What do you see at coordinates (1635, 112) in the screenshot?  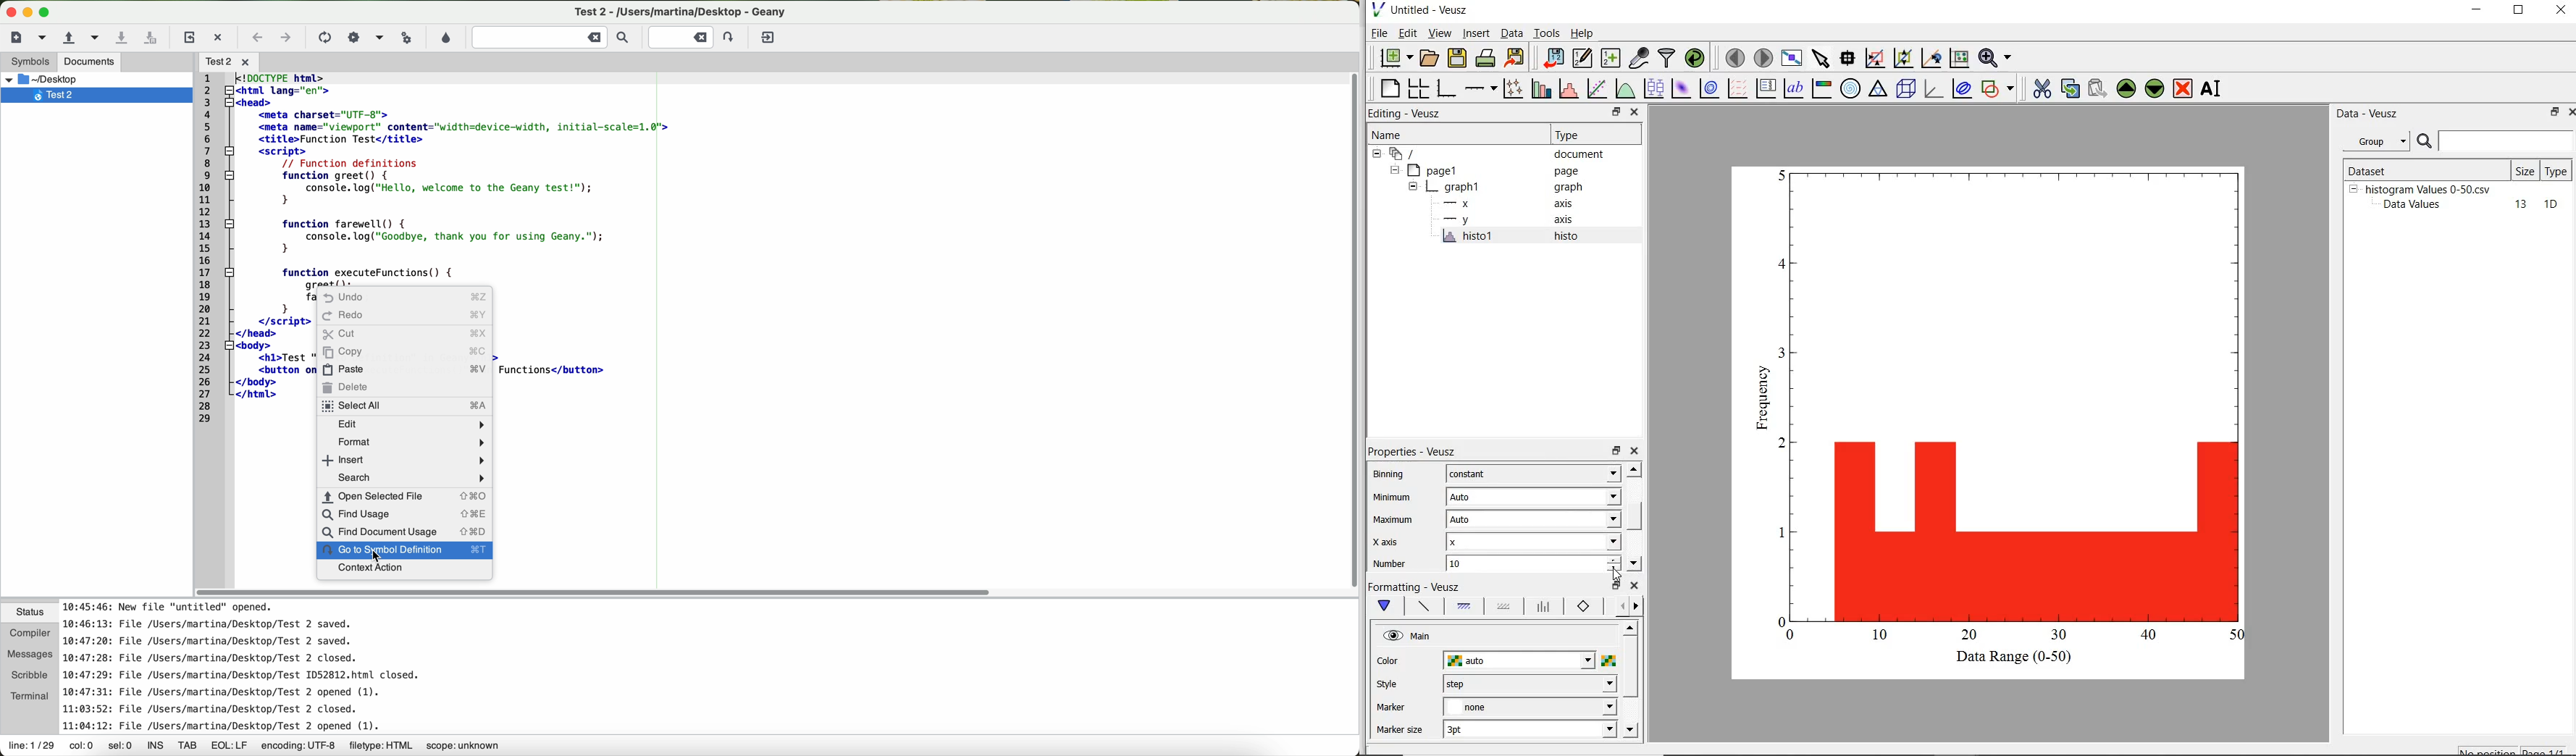 I see `close` at bounding box center [1635, 112].